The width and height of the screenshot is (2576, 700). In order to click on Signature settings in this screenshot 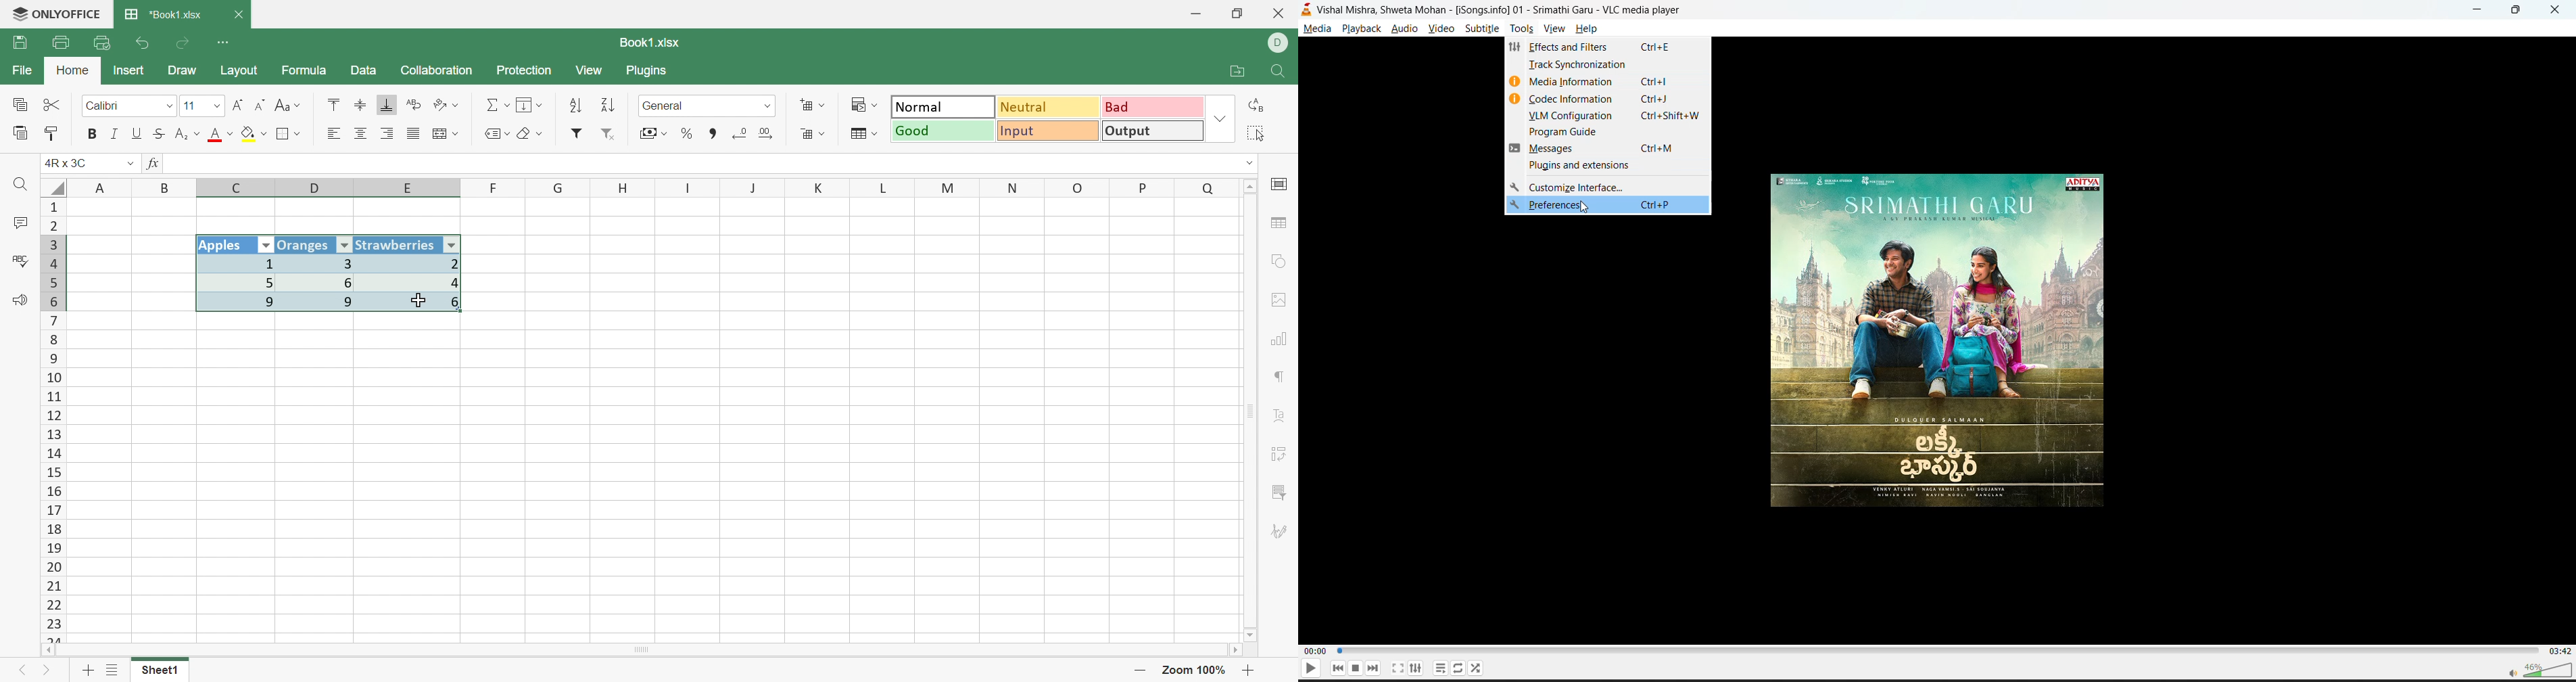, I will do `click(1279, 532)`.